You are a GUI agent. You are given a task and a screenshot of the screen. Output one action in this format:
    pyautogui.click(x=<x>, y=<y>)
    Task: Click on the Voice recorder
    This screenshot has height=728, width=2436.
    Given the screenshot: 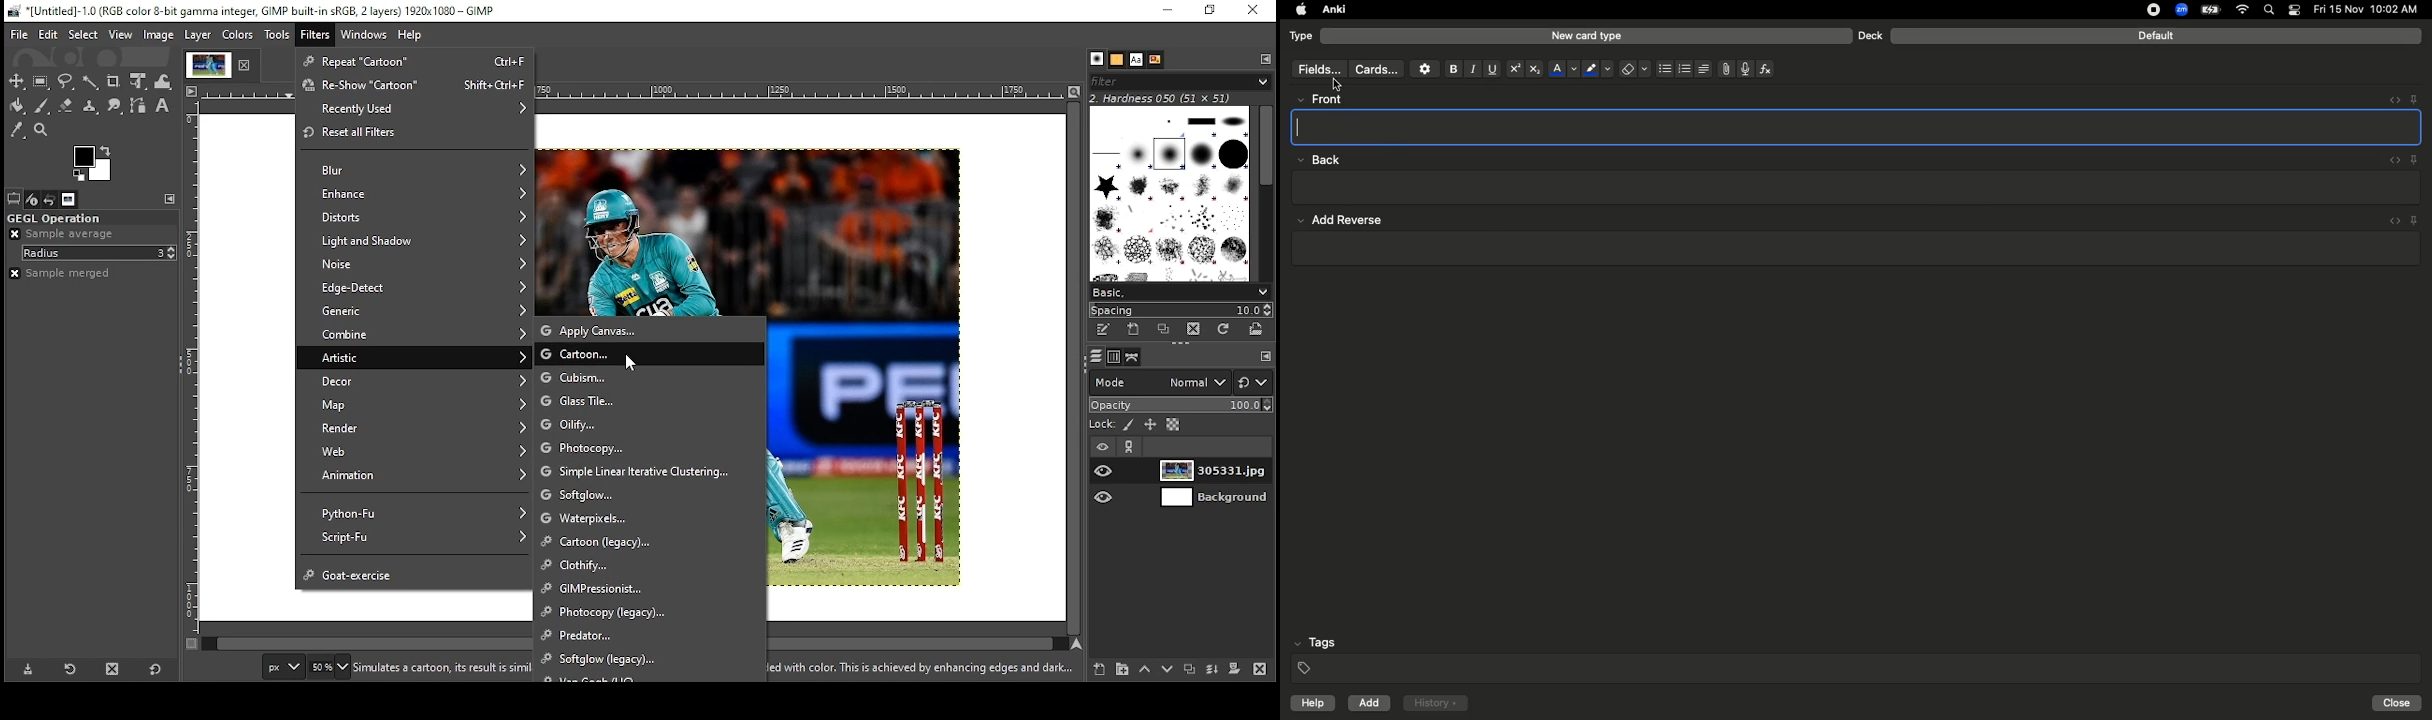 What is the action you would take?
    pyautogui.click(x=1744, y=67)
    